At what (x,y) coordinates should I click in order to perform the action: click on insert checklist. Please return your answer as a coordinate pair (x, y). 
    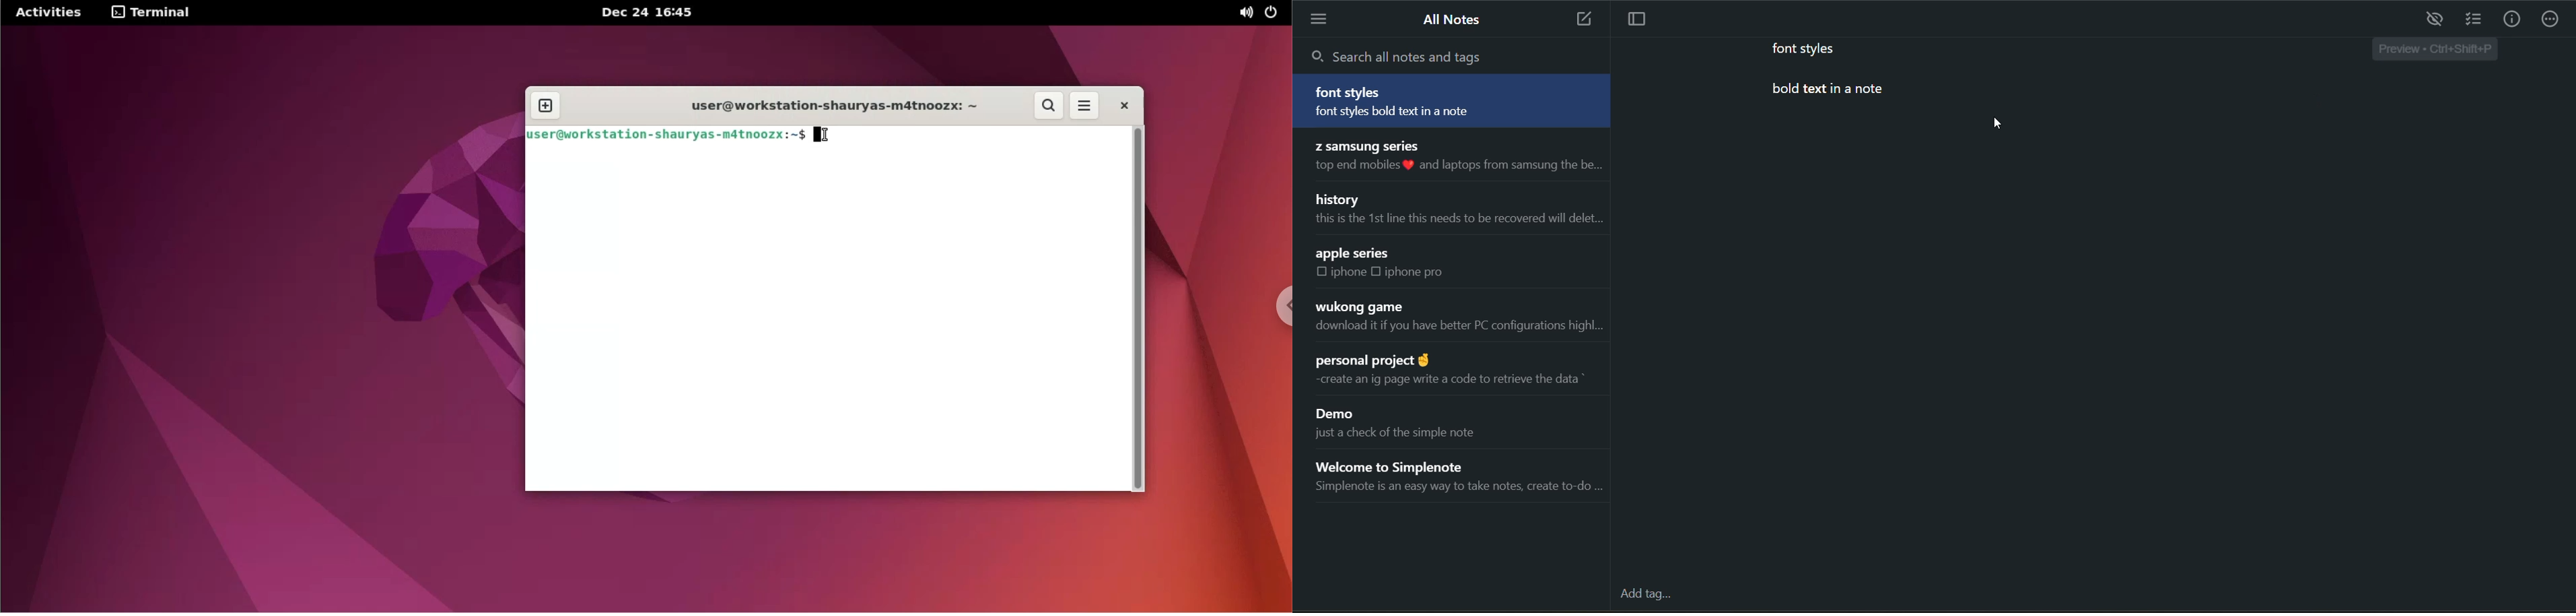
    Looking at the image, I should click on (2474, 21).